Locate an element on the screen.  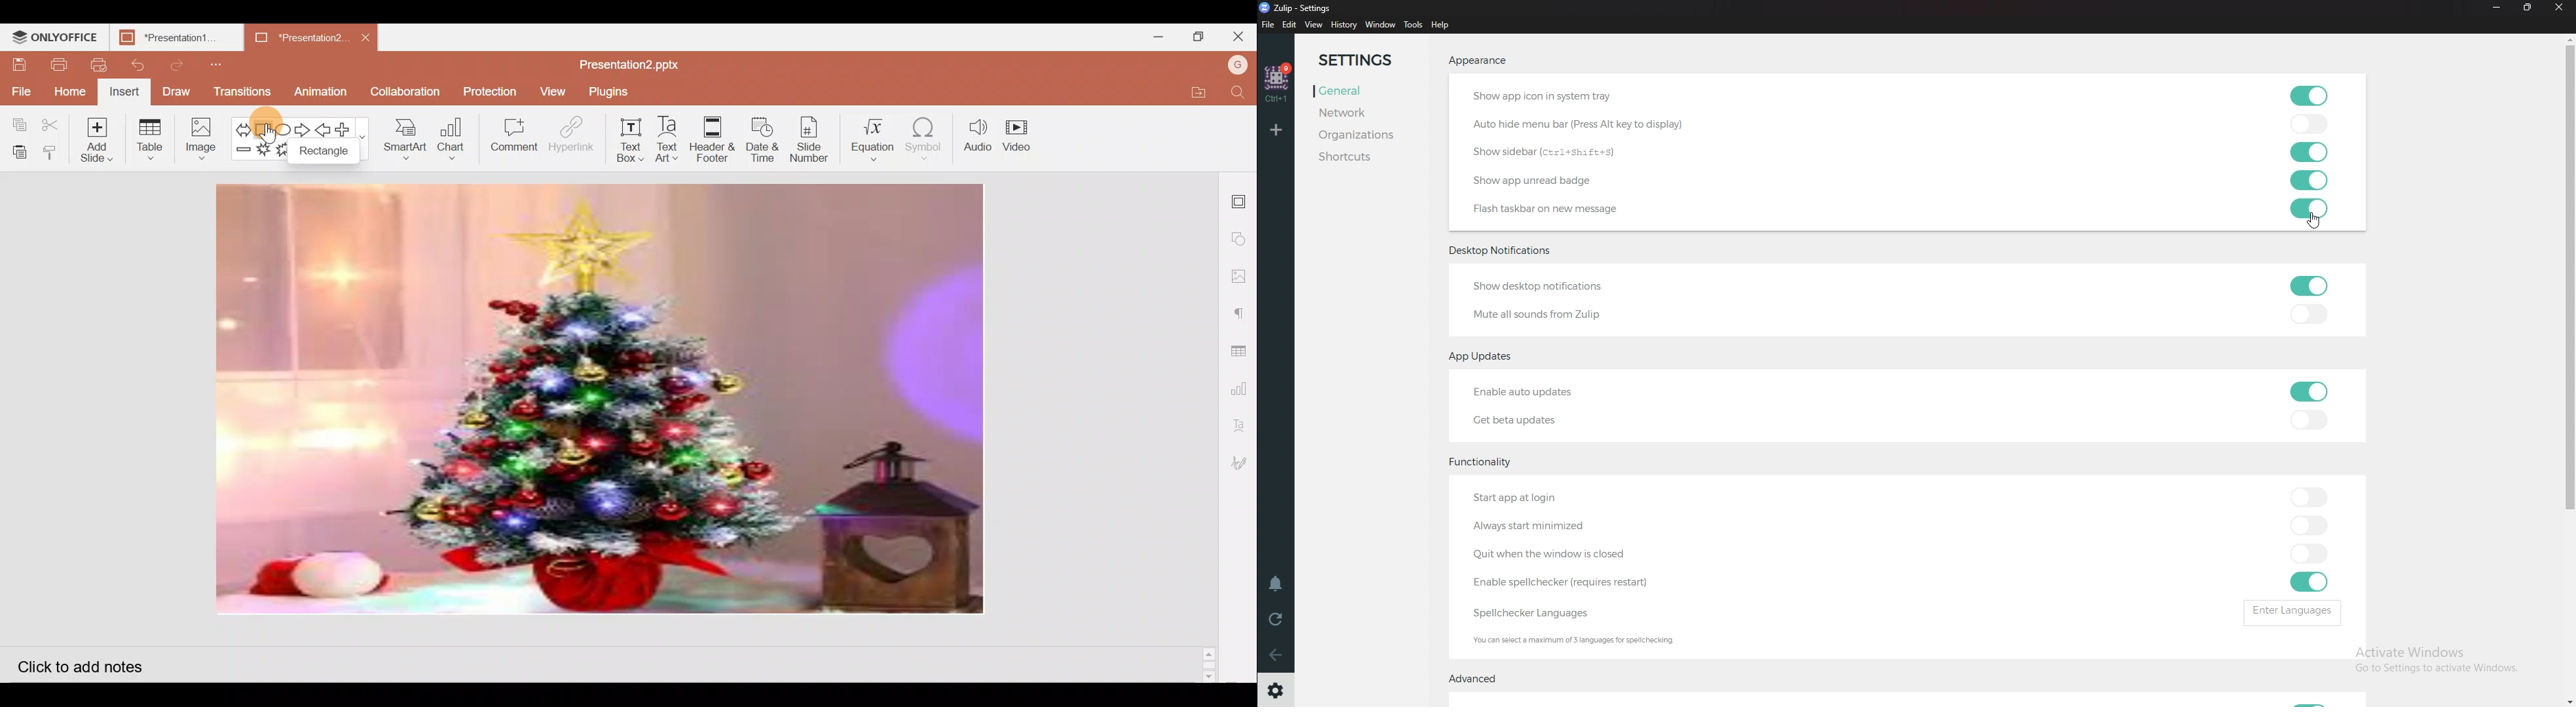
Left arrow is located at coordinates (323, 128).